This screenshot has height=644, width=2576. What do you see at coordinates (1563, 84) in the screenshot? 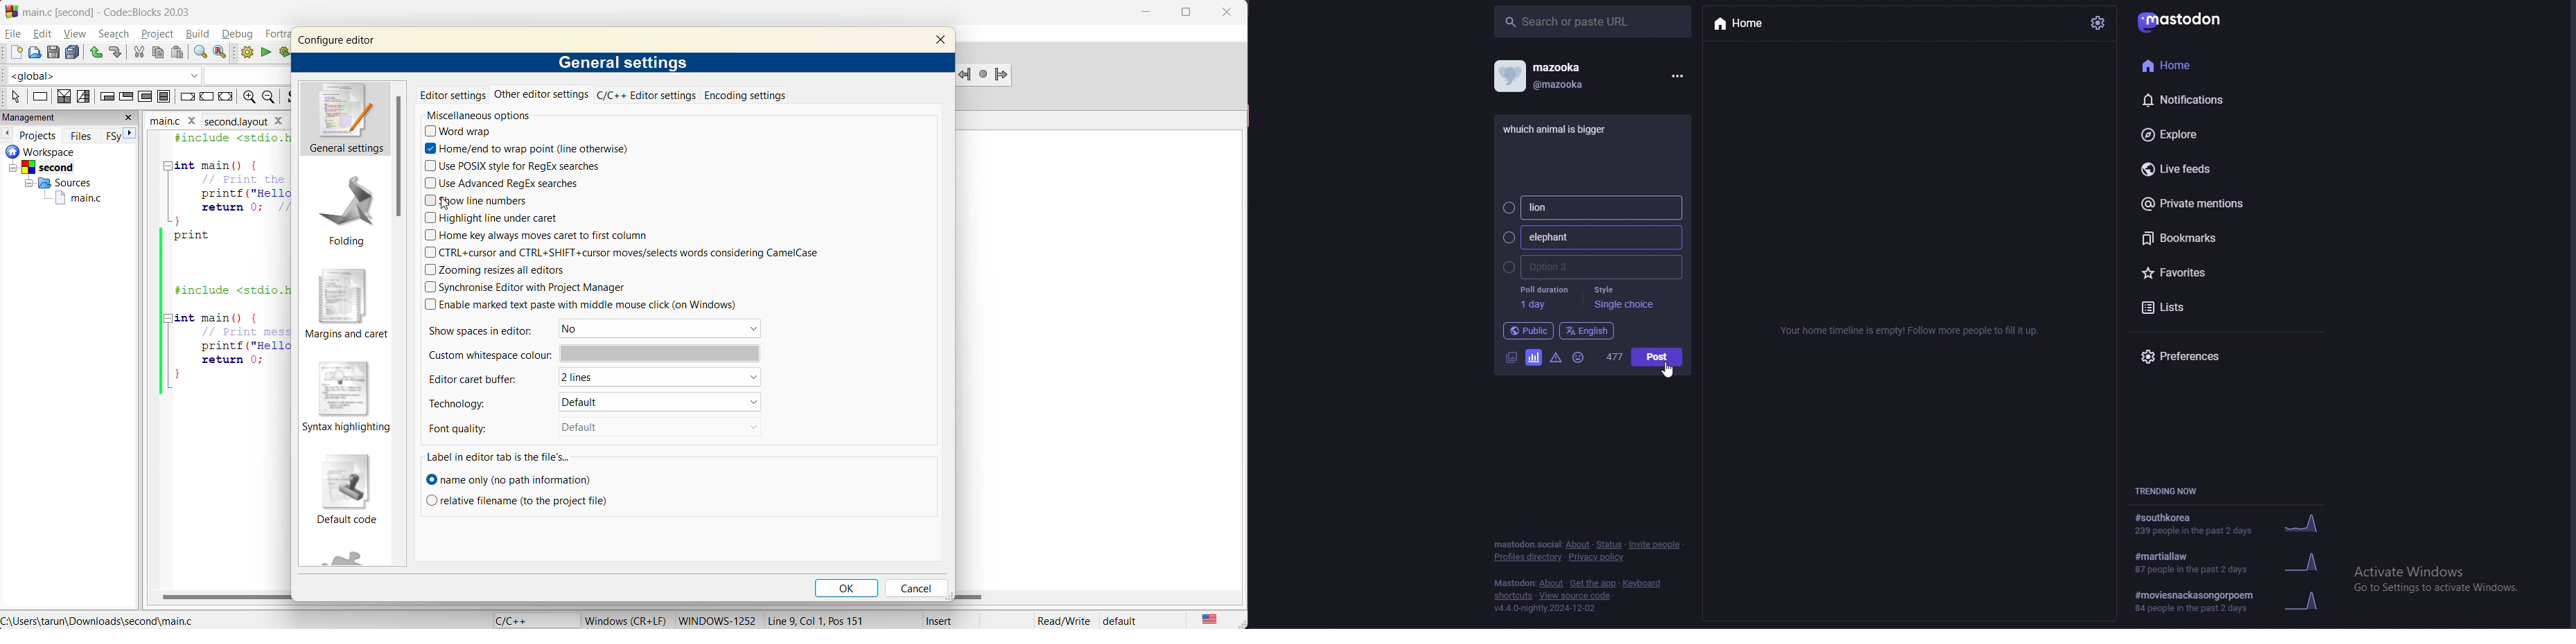
I see `@mazooka` at bounding box center [1563, 84].